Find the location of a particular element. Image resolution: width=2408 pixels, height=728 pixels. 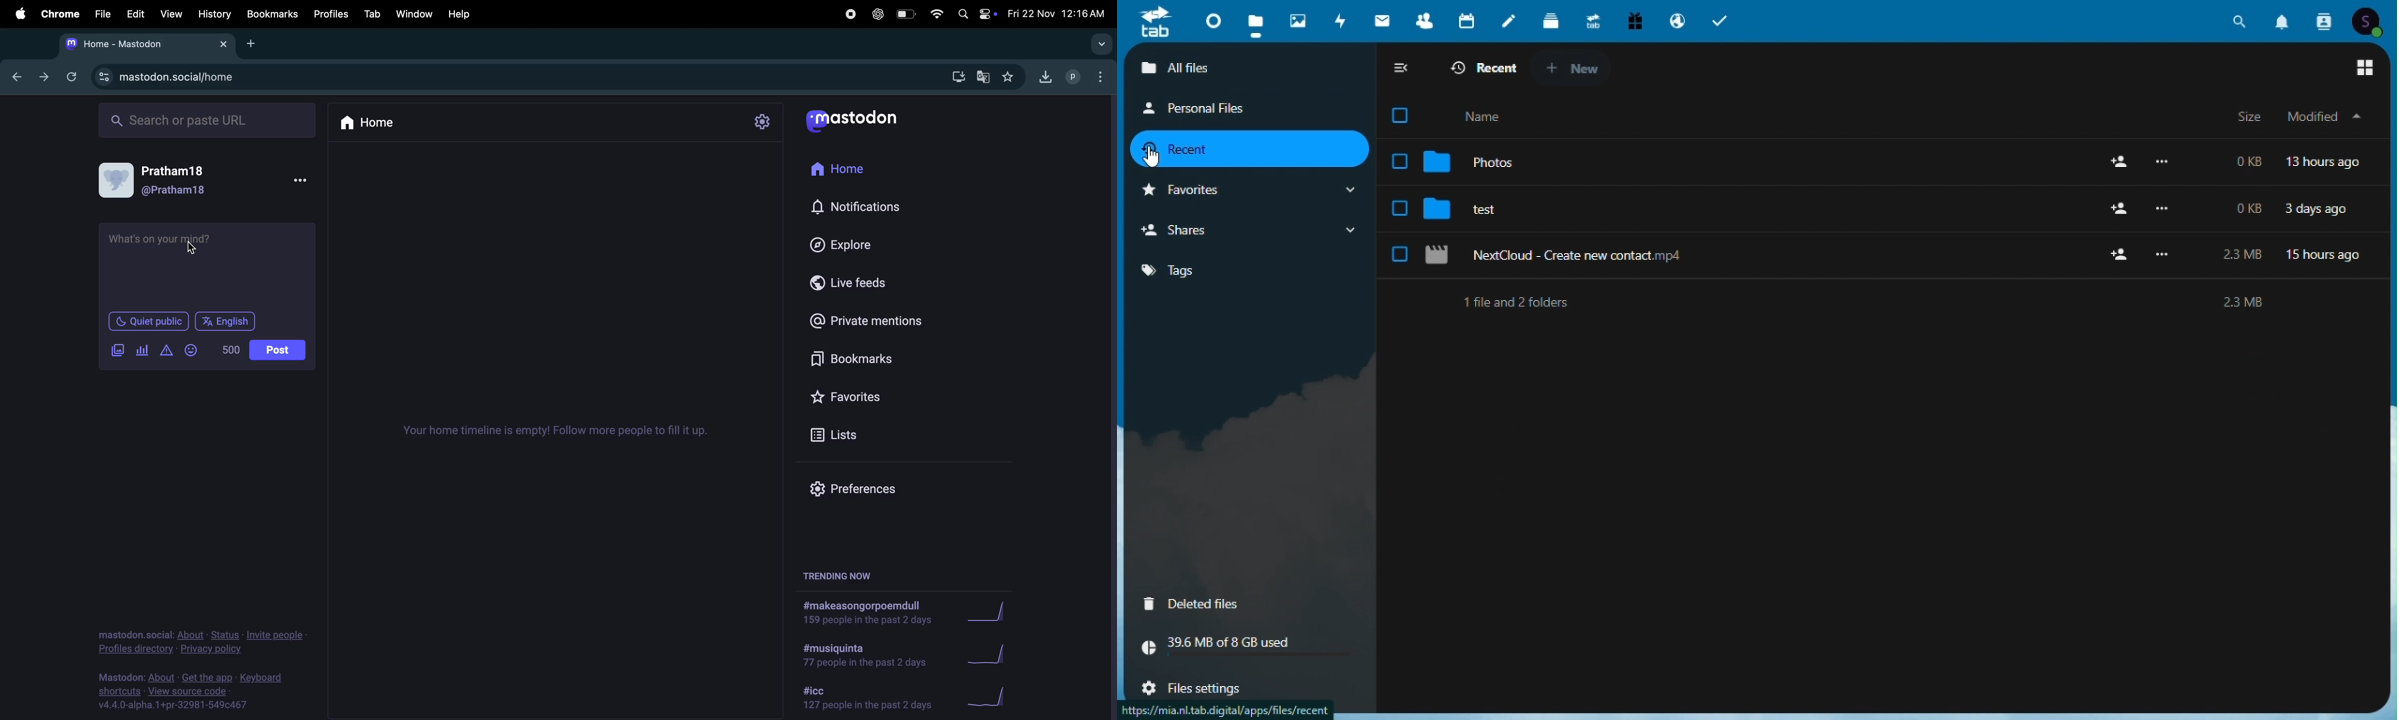

graph is located at coordinates (993, 700).